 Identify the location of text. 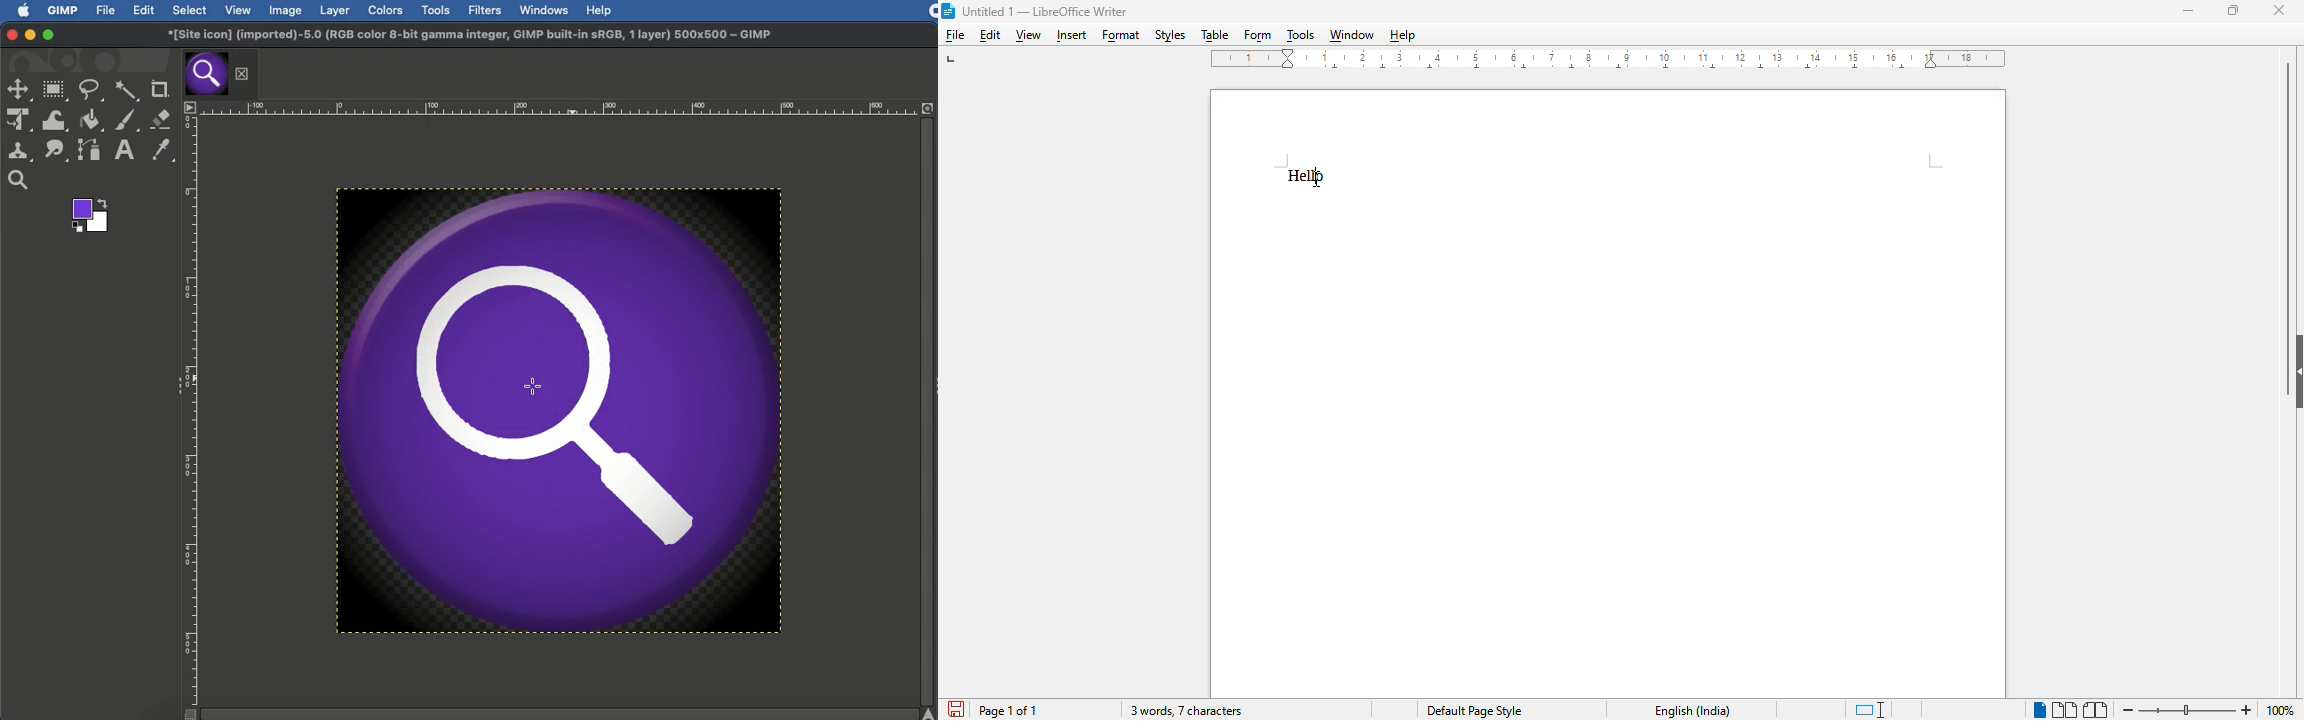
(1306, 174).